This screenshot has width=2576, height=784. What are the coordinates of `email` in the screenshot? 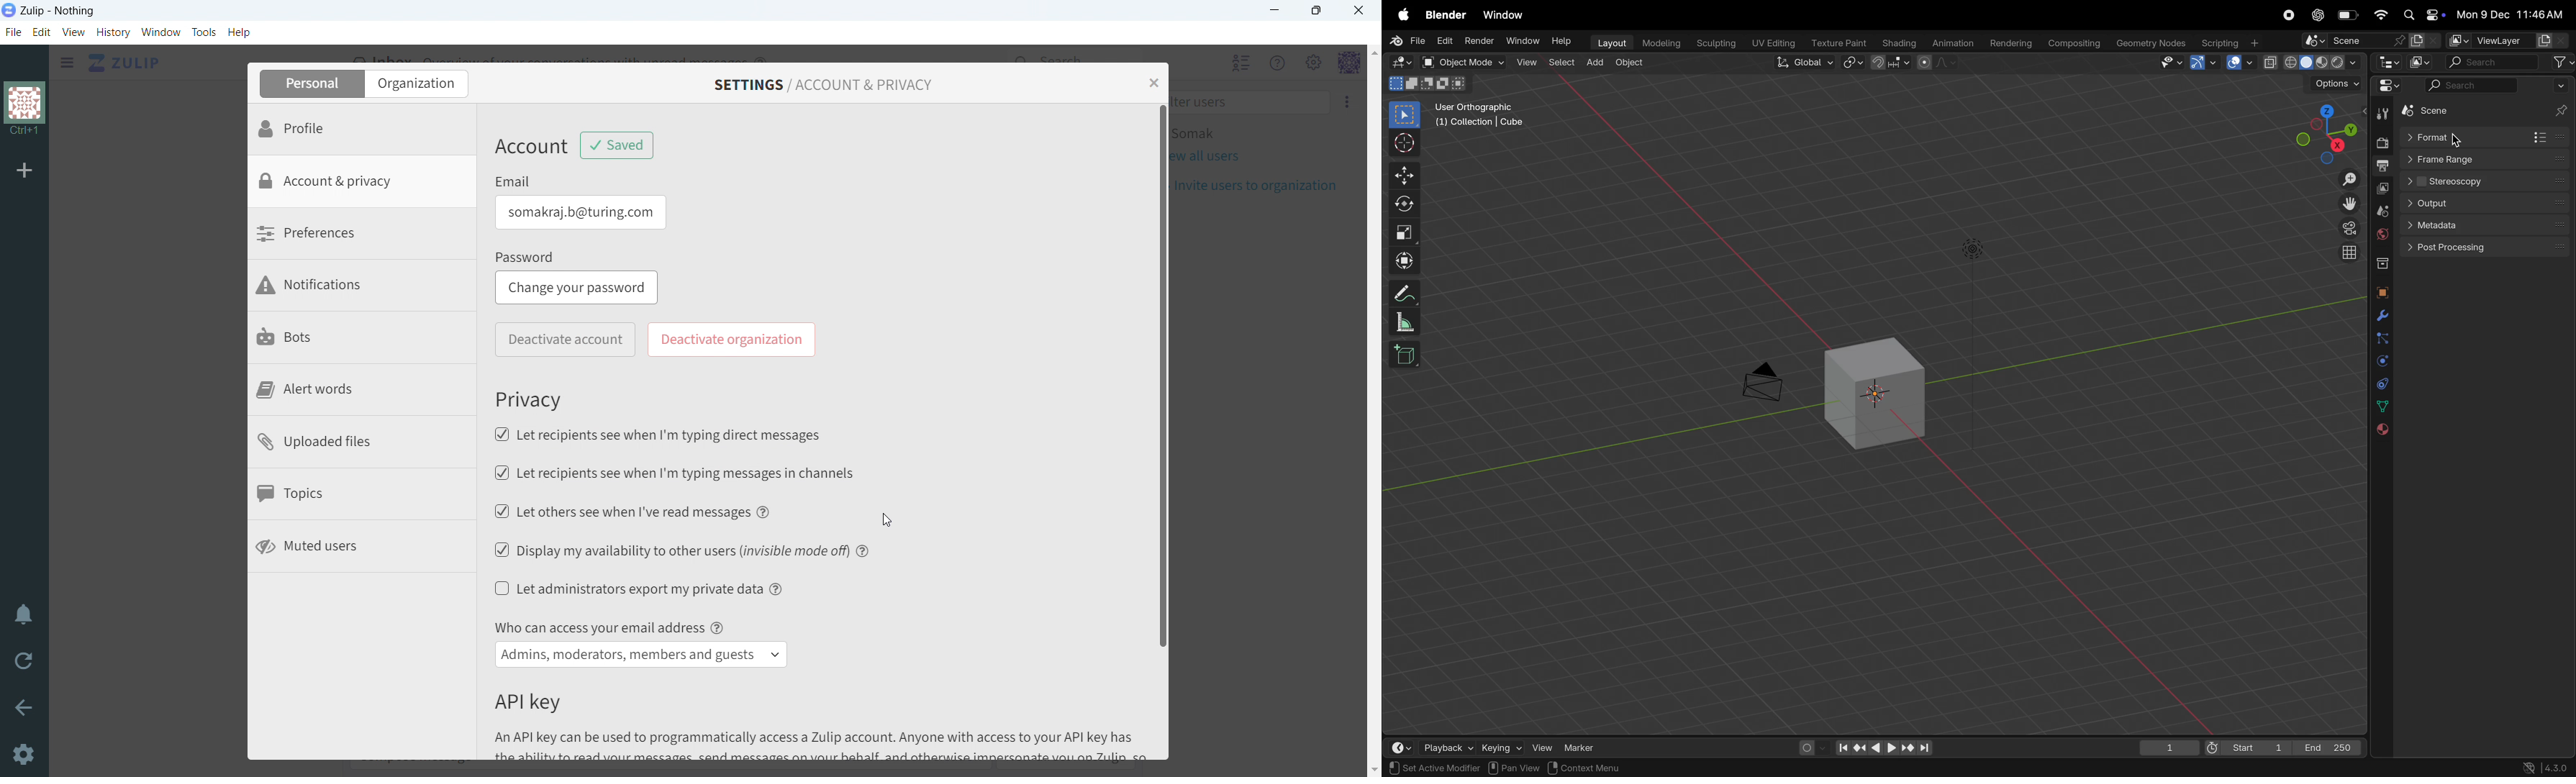 It's located at (581, 212).